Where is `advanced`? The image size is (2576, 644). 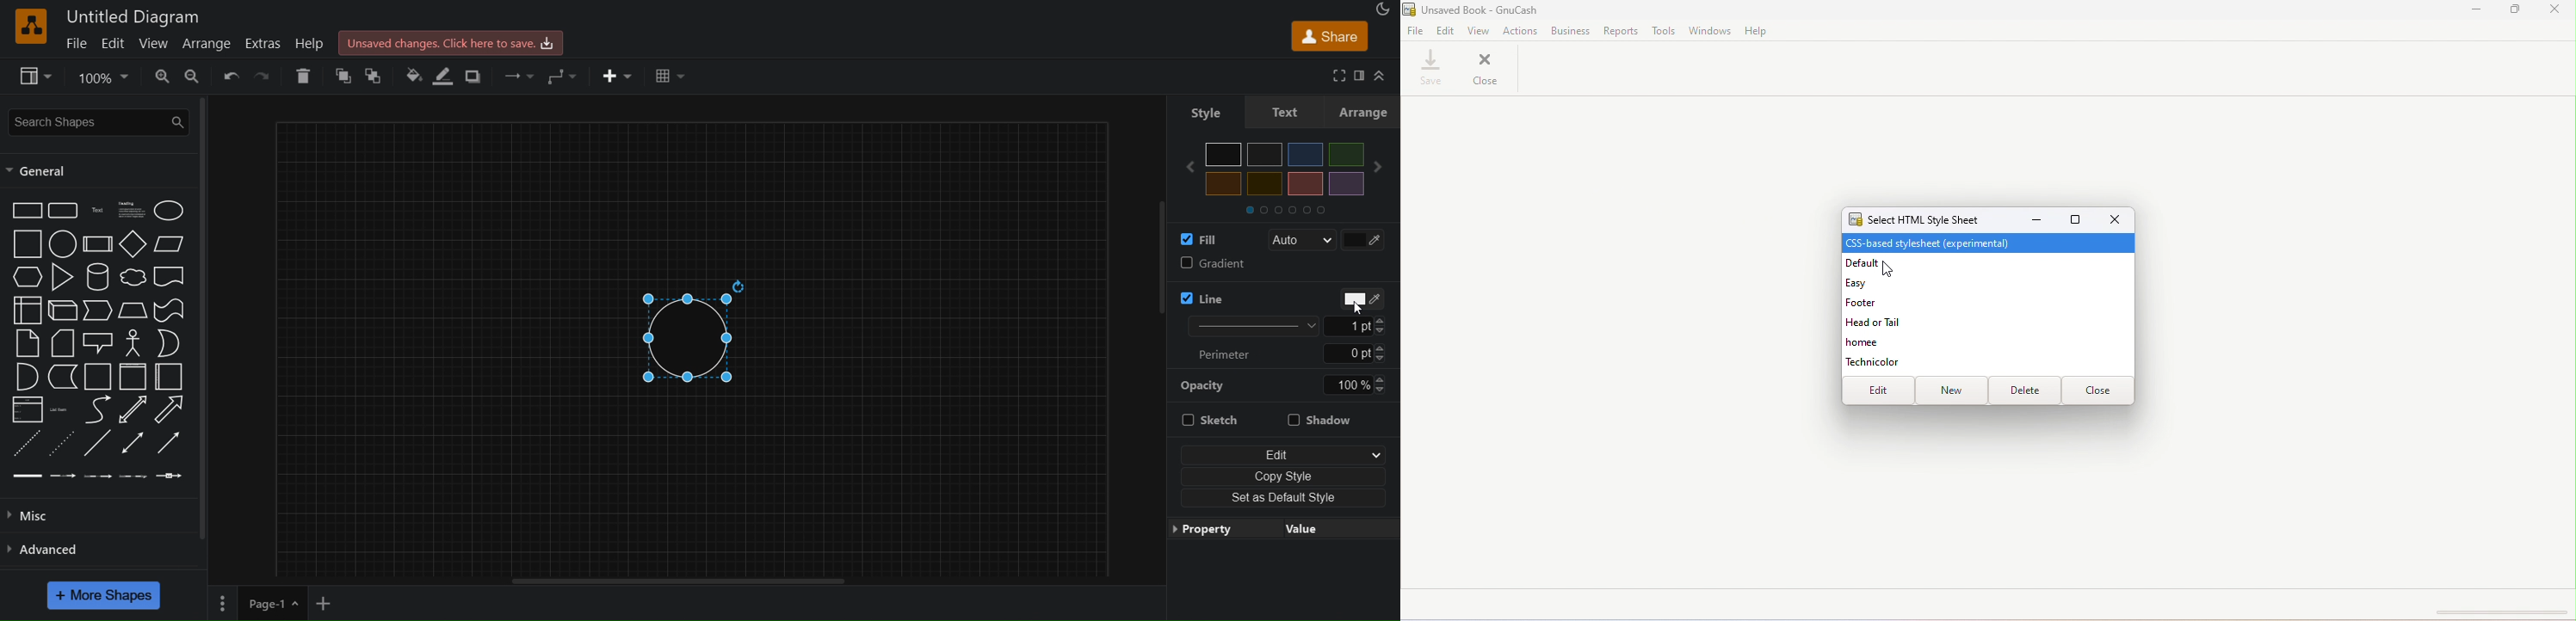
advanced is located at coordinates (51, 547).